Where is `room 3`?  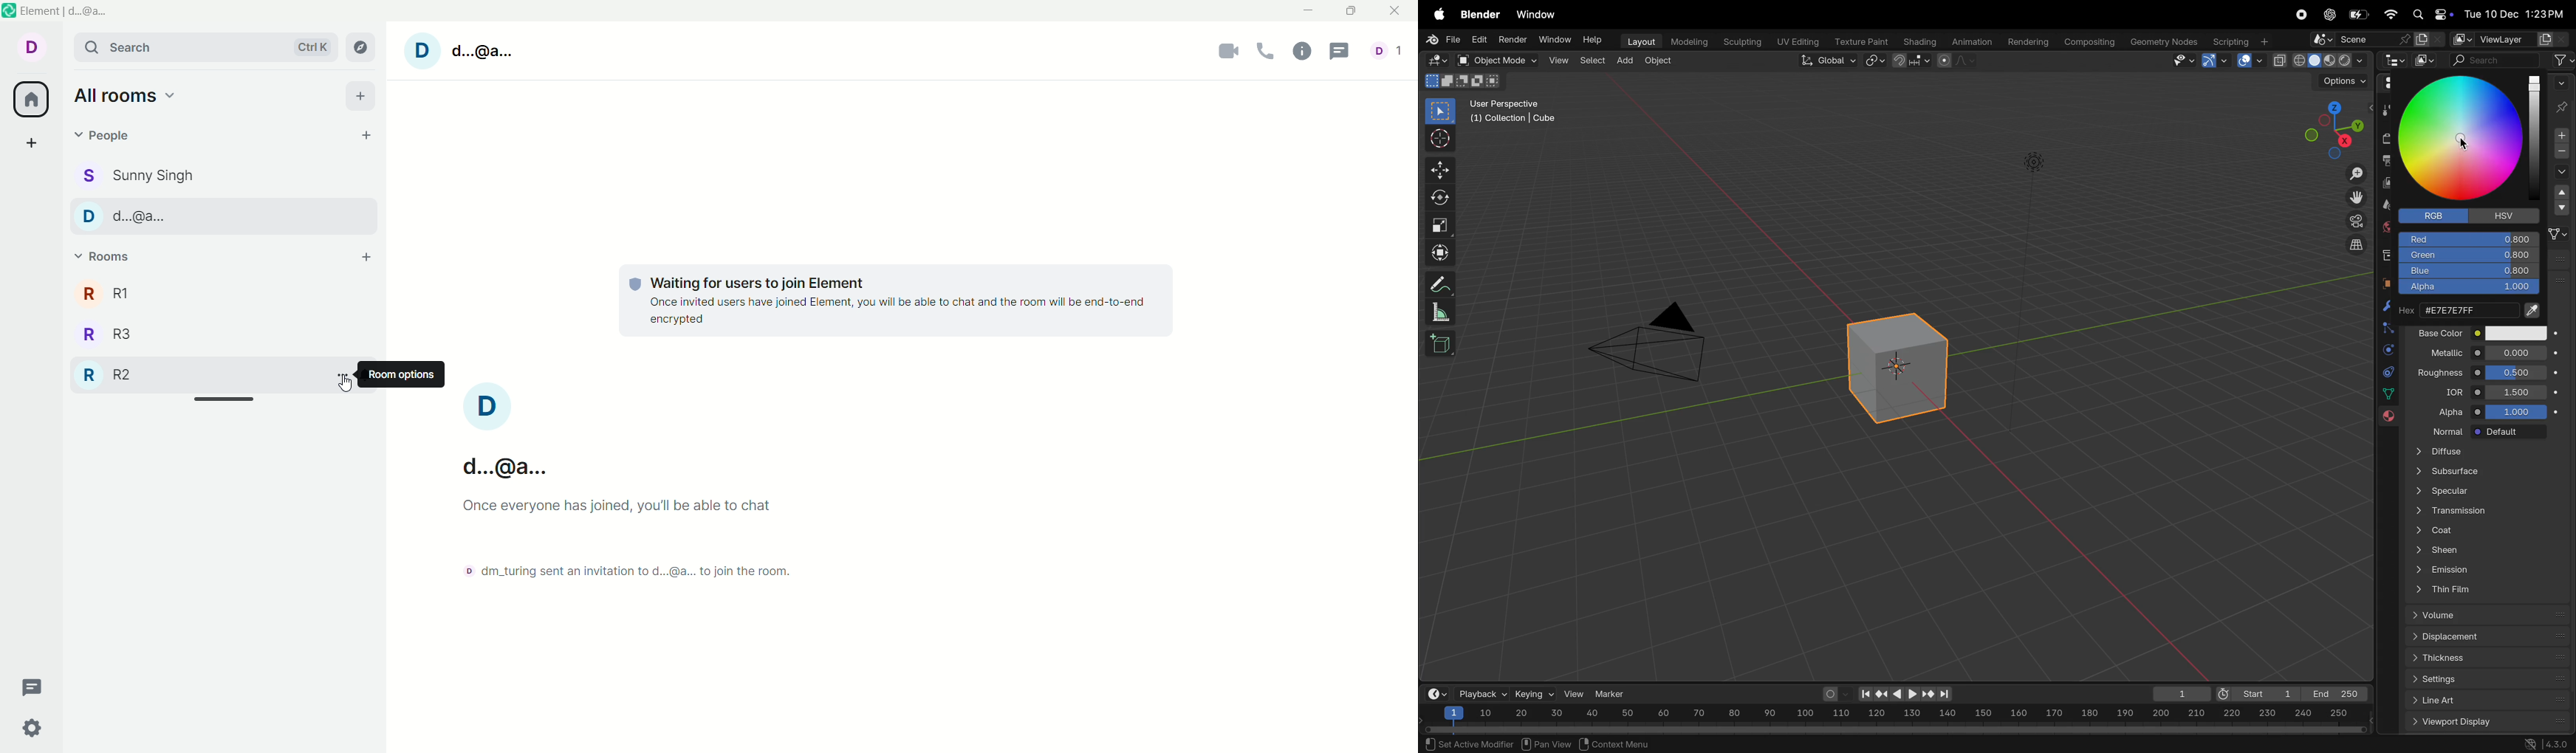 room 3 is located at coordinates (106, 336).